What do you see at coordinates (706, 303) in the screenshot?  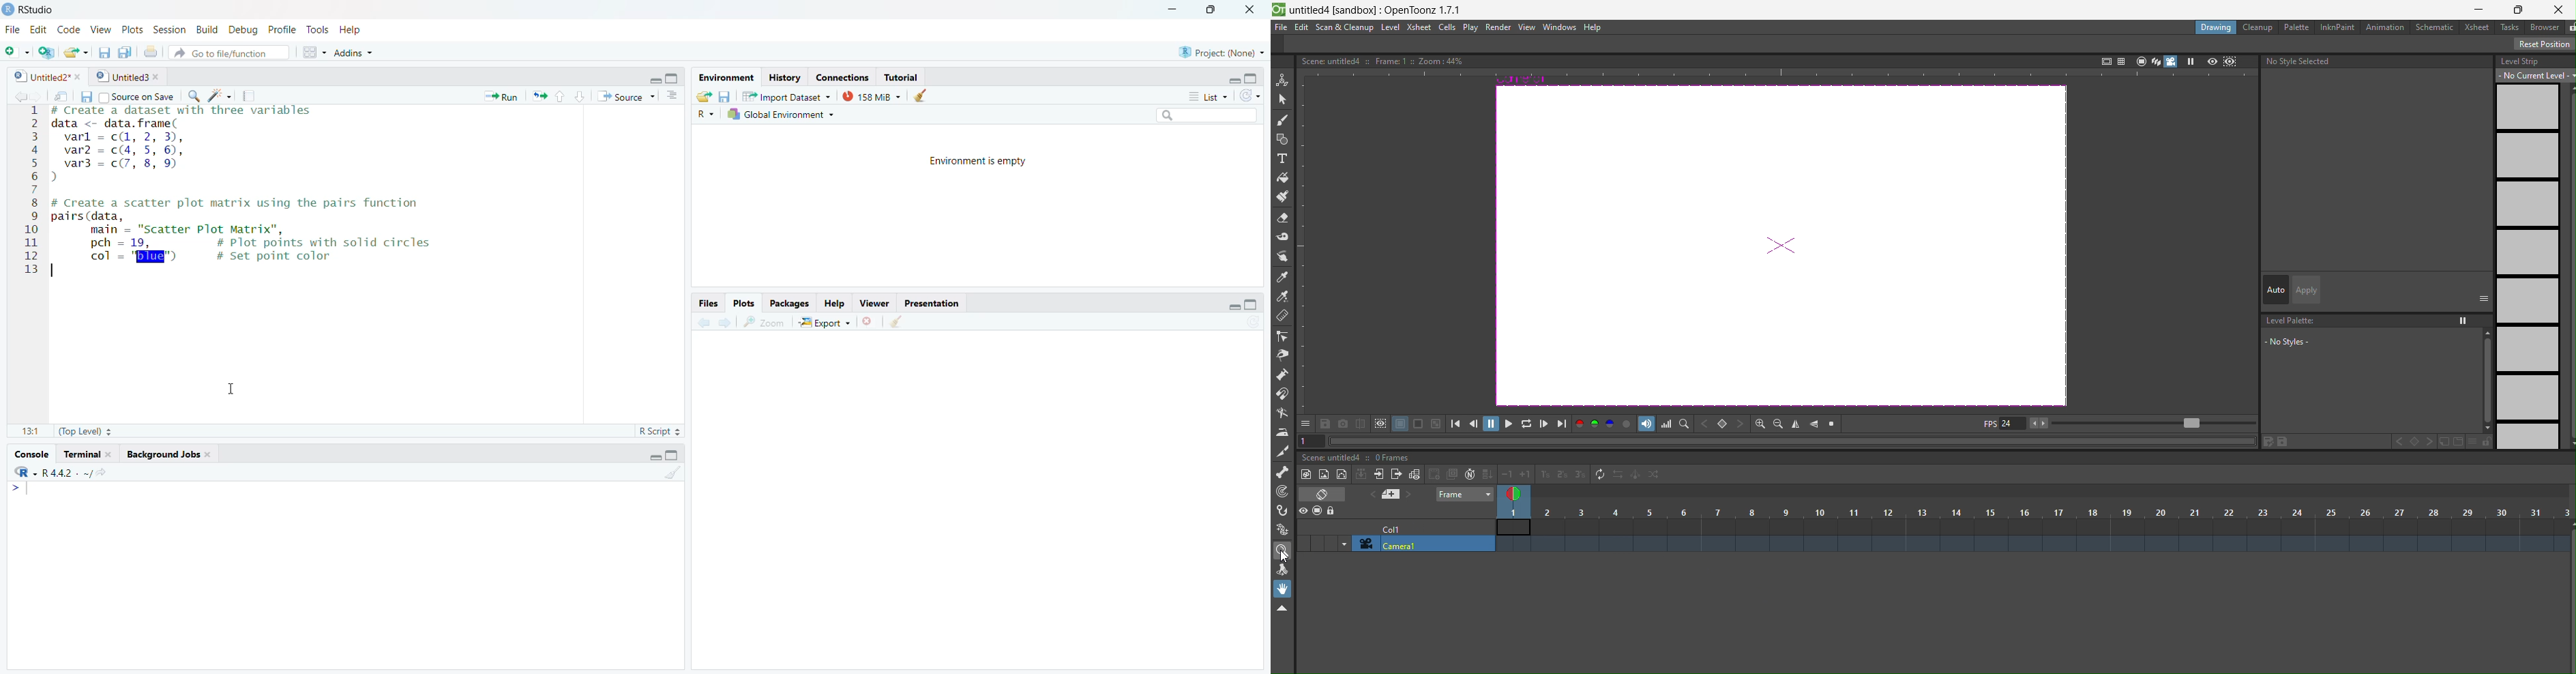 I see `Files` at bounding box center [706, 303].